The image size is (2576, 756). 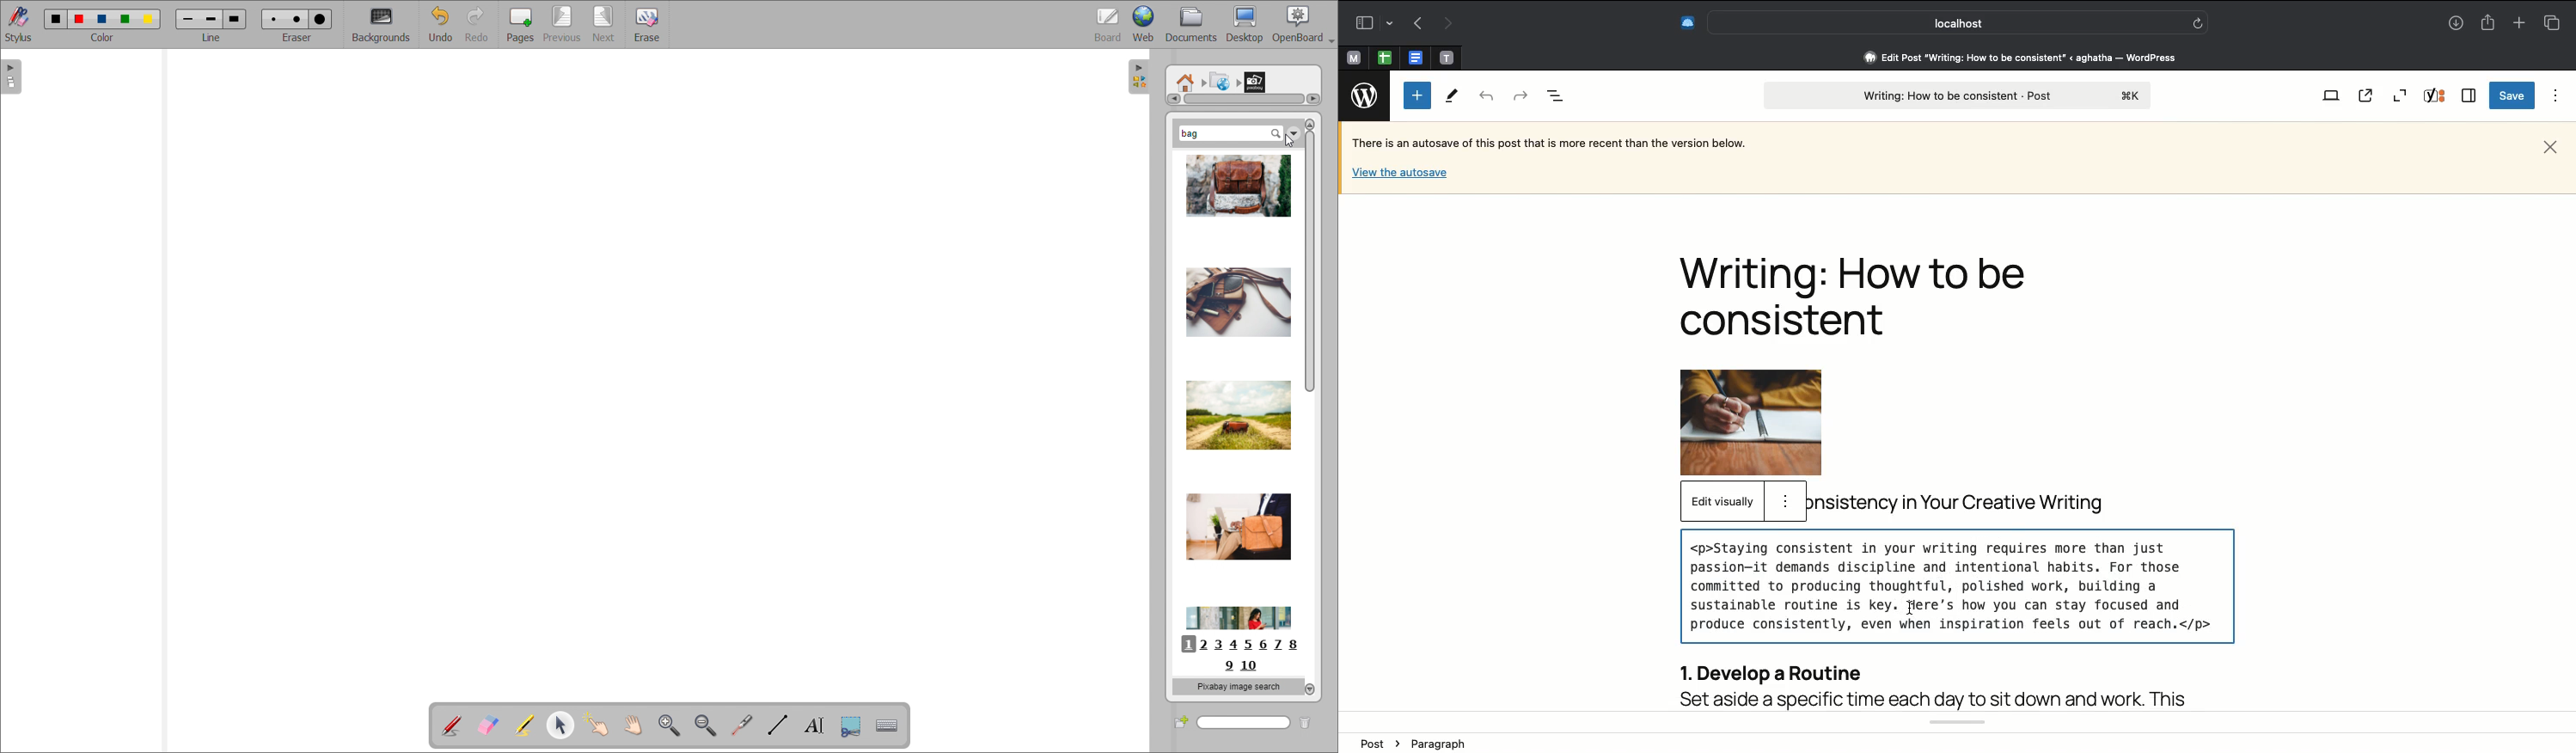 I want to click on Save, so click(x=2510, y=96).